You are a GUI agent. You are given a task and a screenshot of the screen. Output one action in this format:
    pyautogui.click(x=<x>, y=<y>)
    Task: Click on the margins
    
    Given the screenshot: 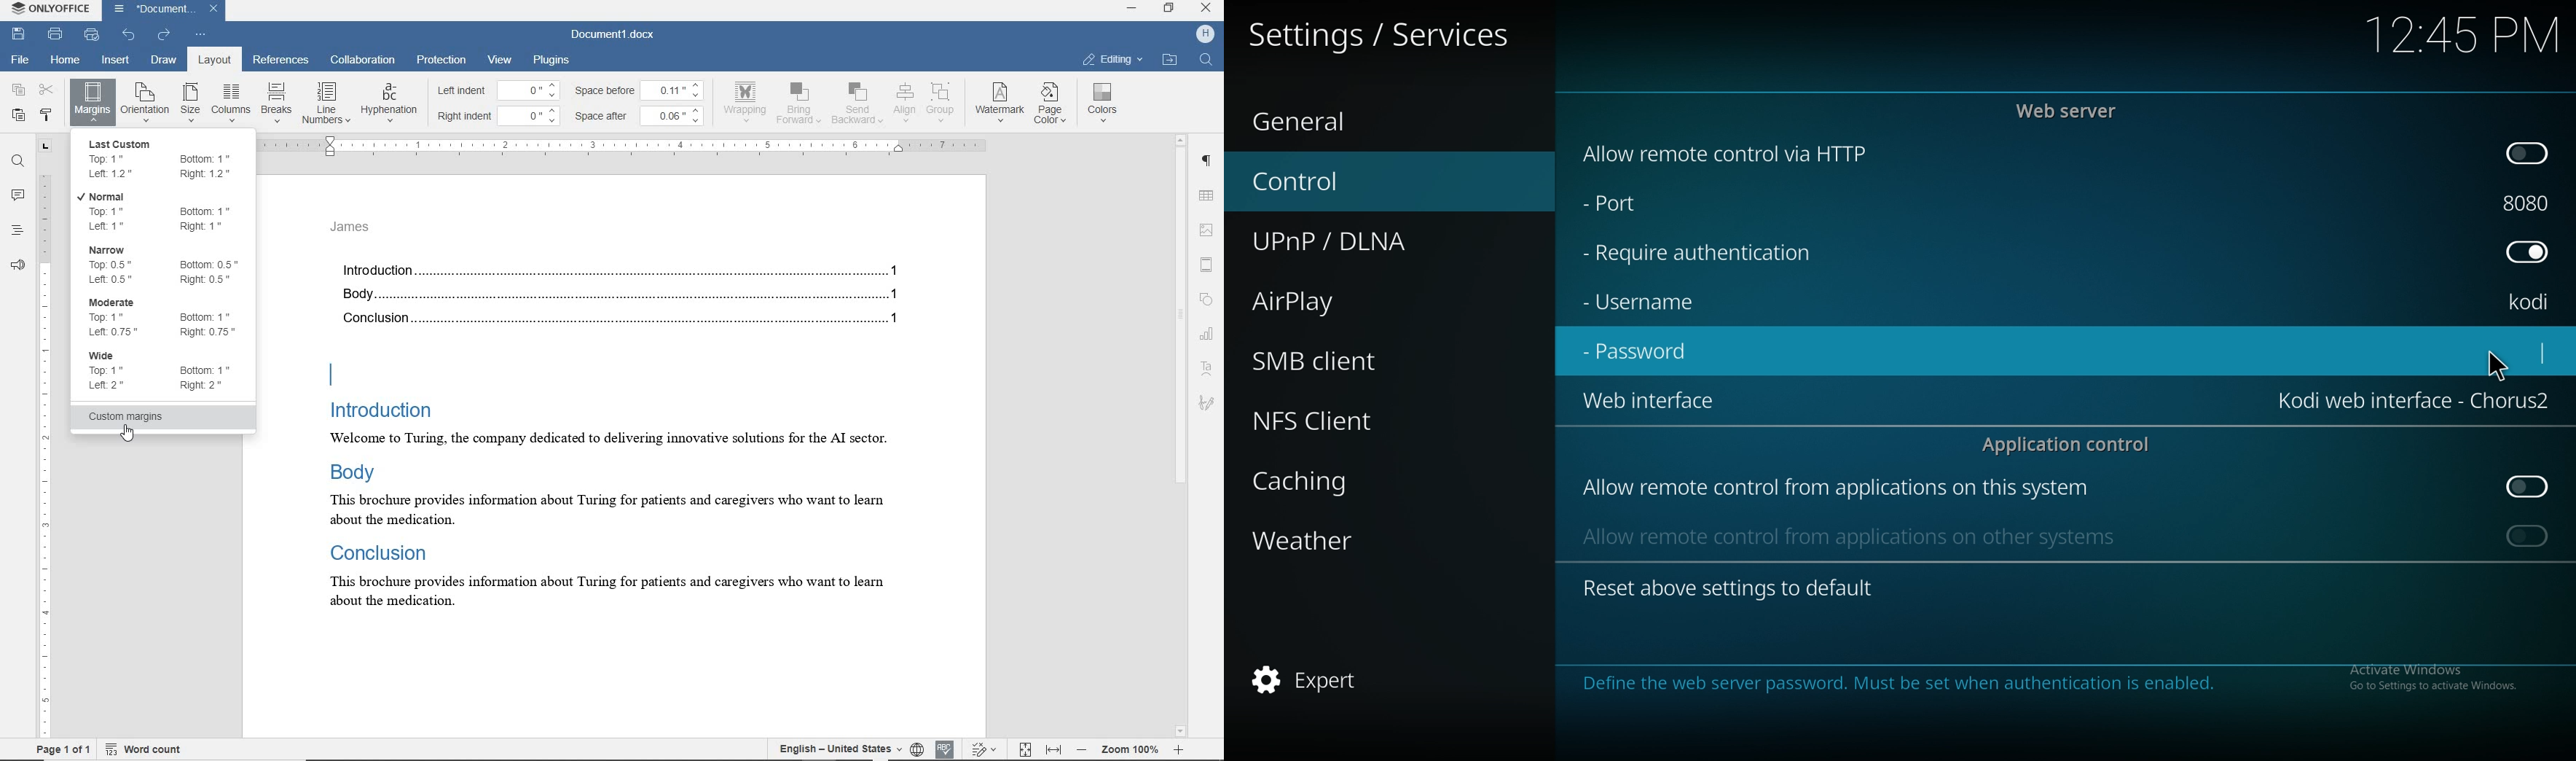 What is the action you would take?
    pyautogui.click(x=92, y=101)
    